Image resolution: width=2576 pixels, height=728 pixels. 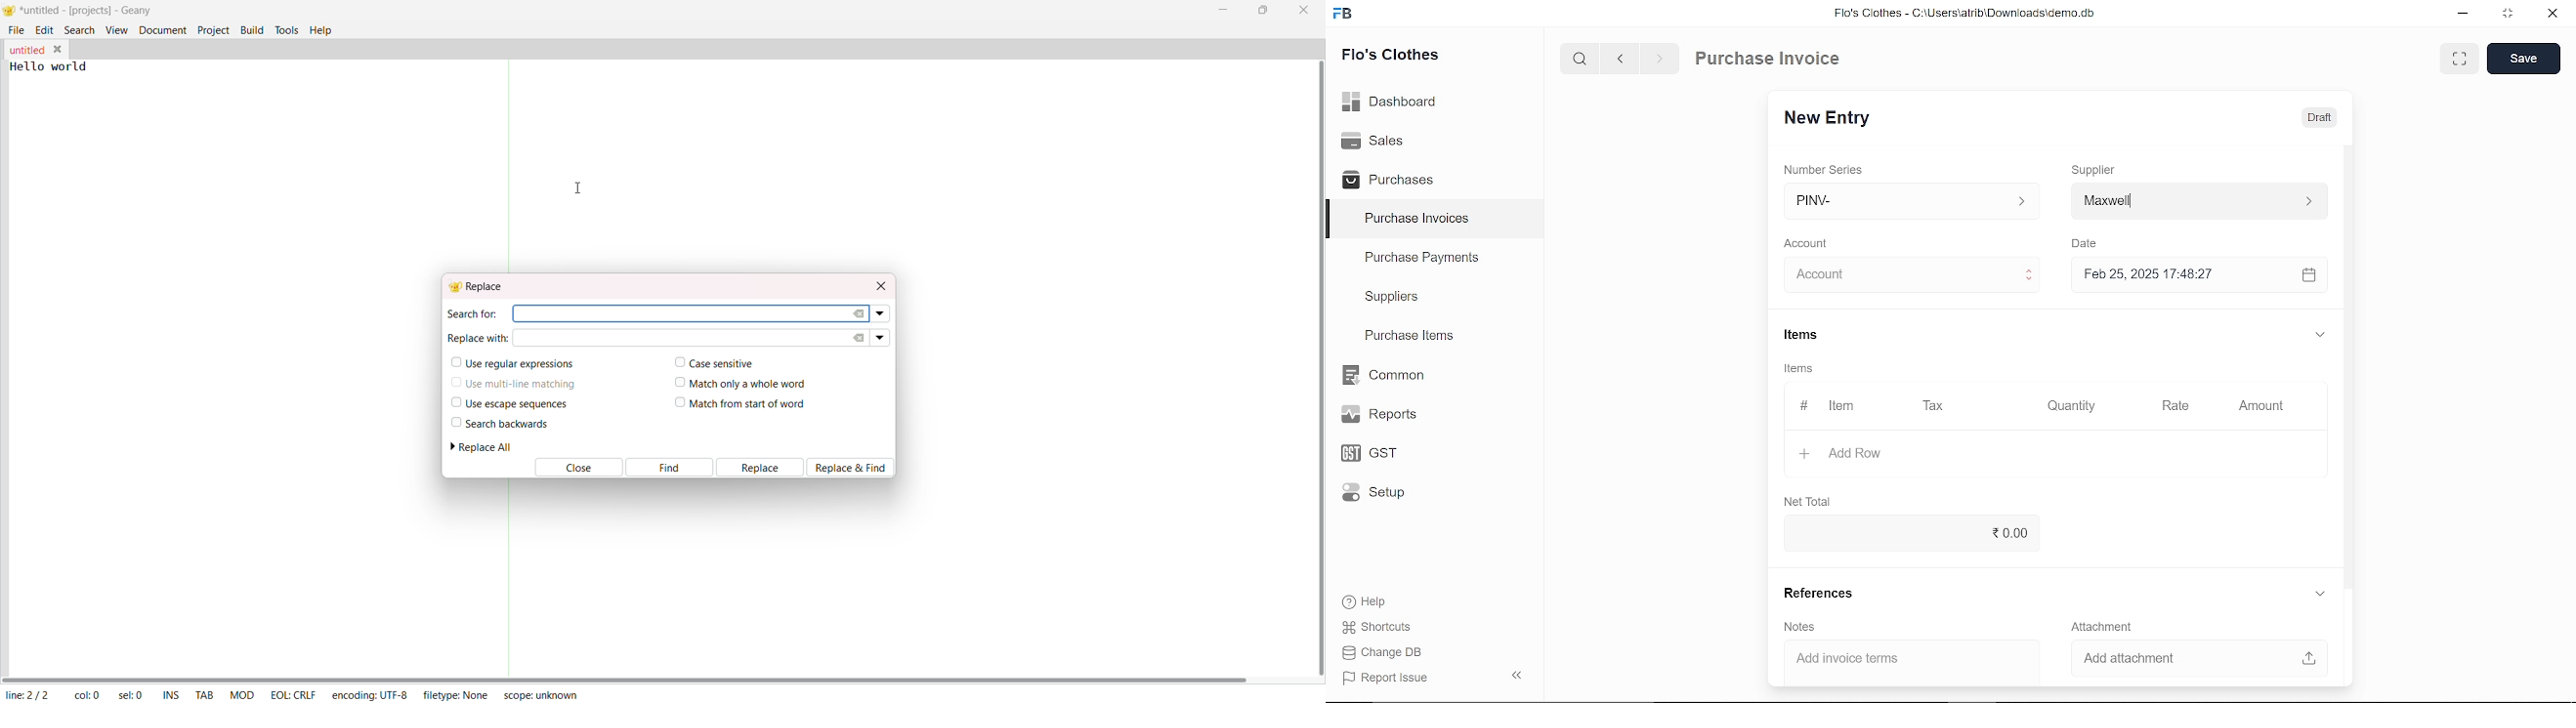 What do you see at coordinates (1385, 375) in the screenshot?
I see `Common` at bounding box center [1385, 375].